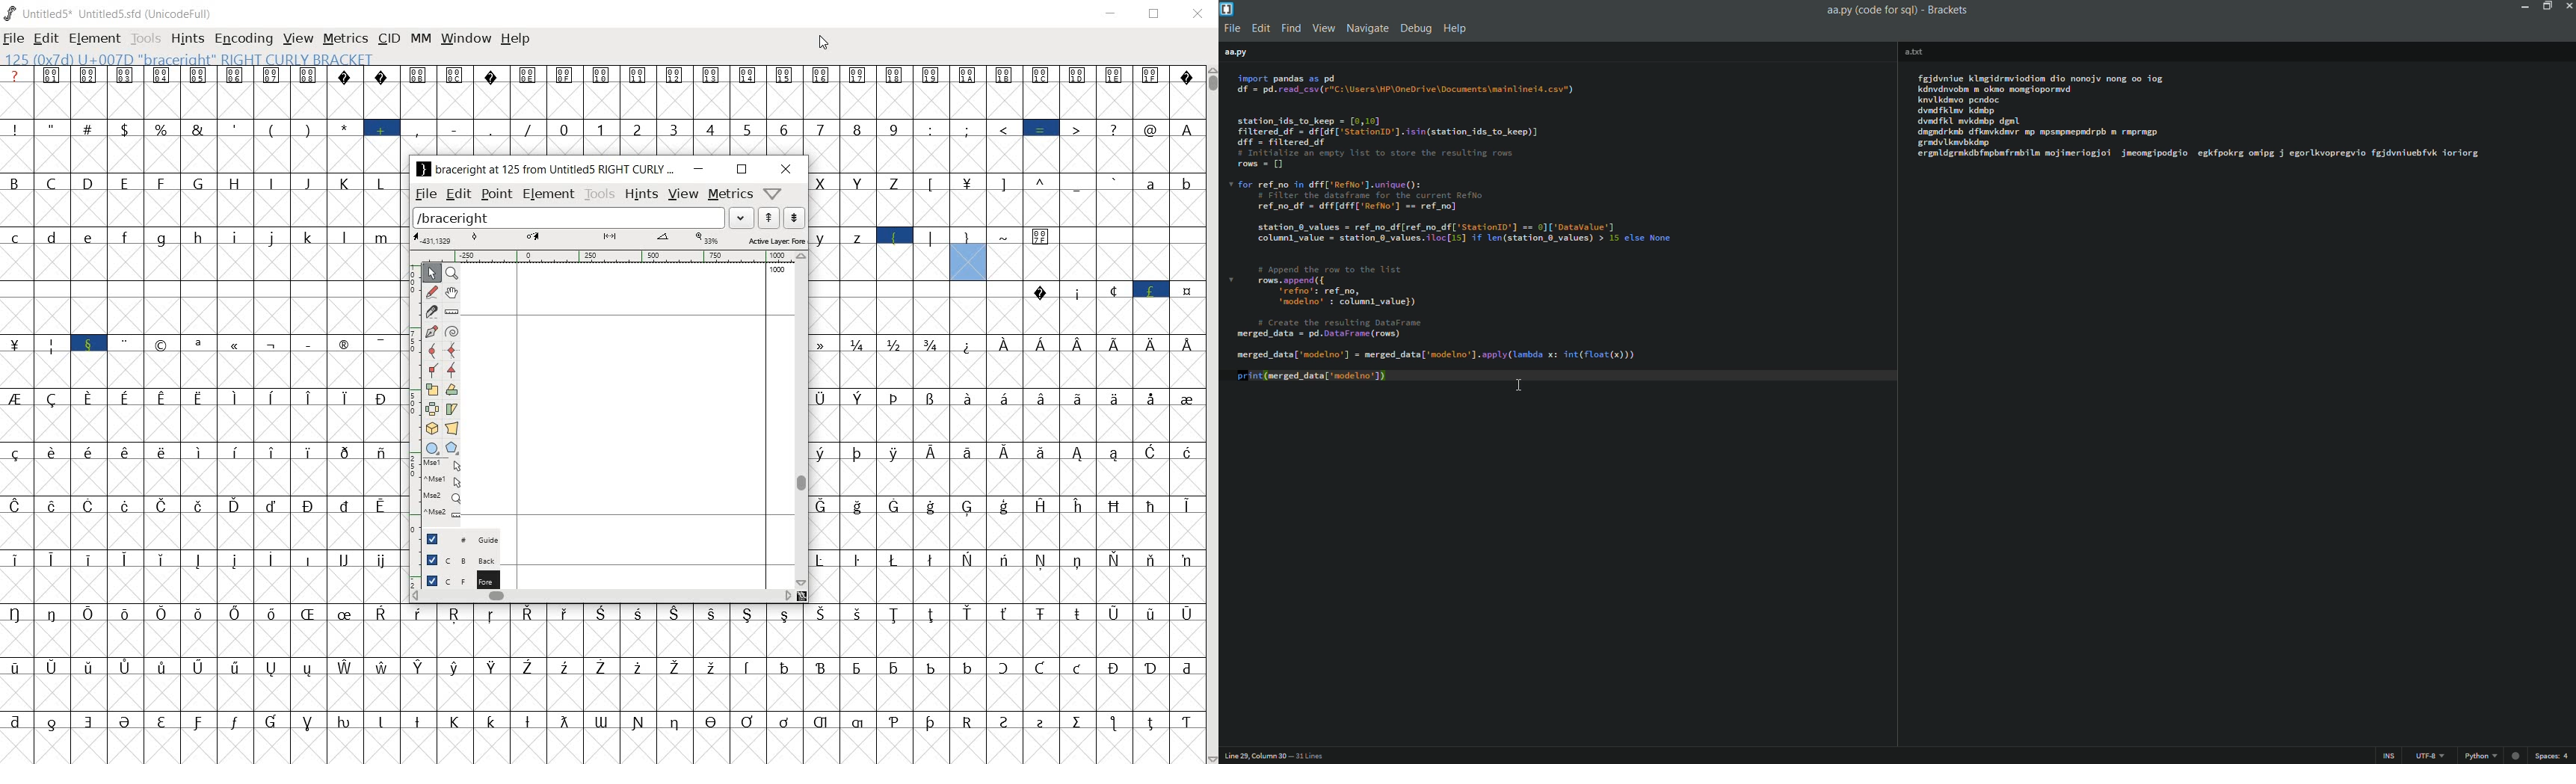 The image size is (2576, 784). What do you see at coordinates (452, 390) in the screenshot?
I see `flip the selection` at bounding box center [452, 390].